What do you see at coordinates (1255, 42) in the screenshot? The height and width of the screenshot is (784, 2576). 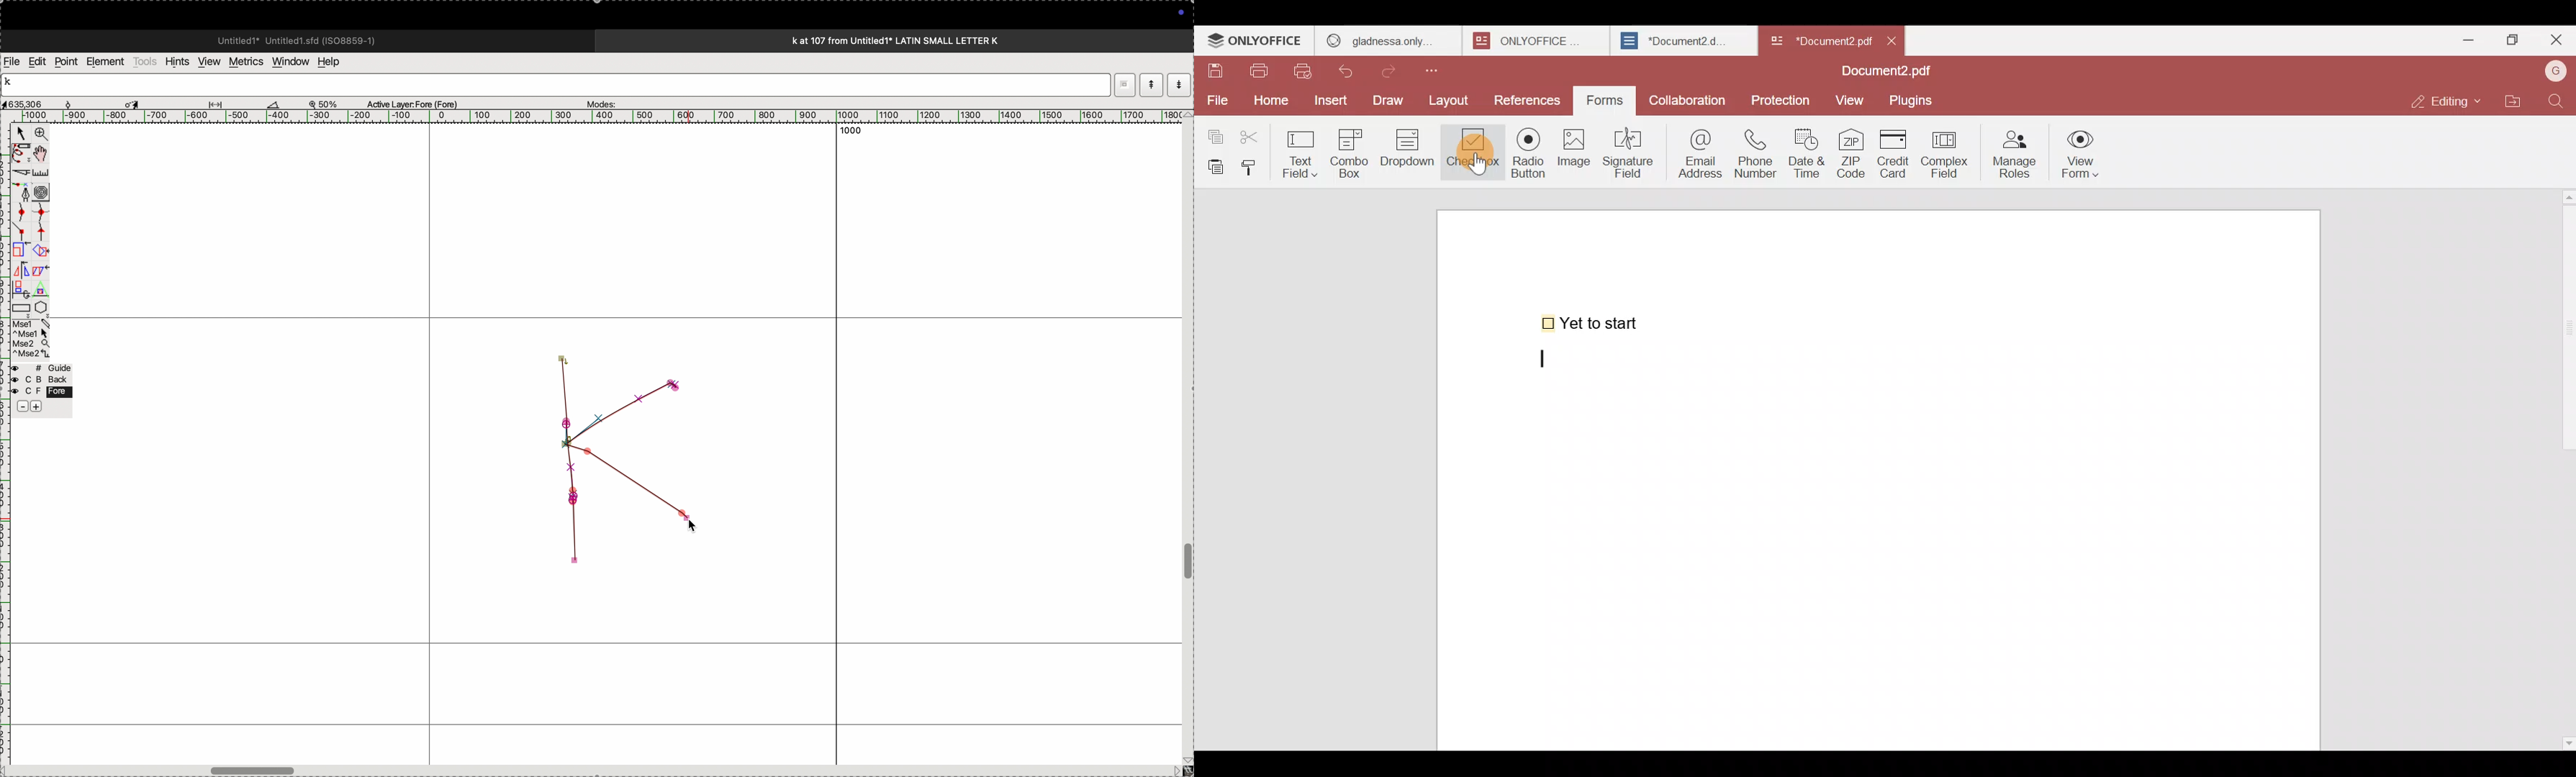 I see `ONLYOFFICE` at bounding box center [1255, 42].